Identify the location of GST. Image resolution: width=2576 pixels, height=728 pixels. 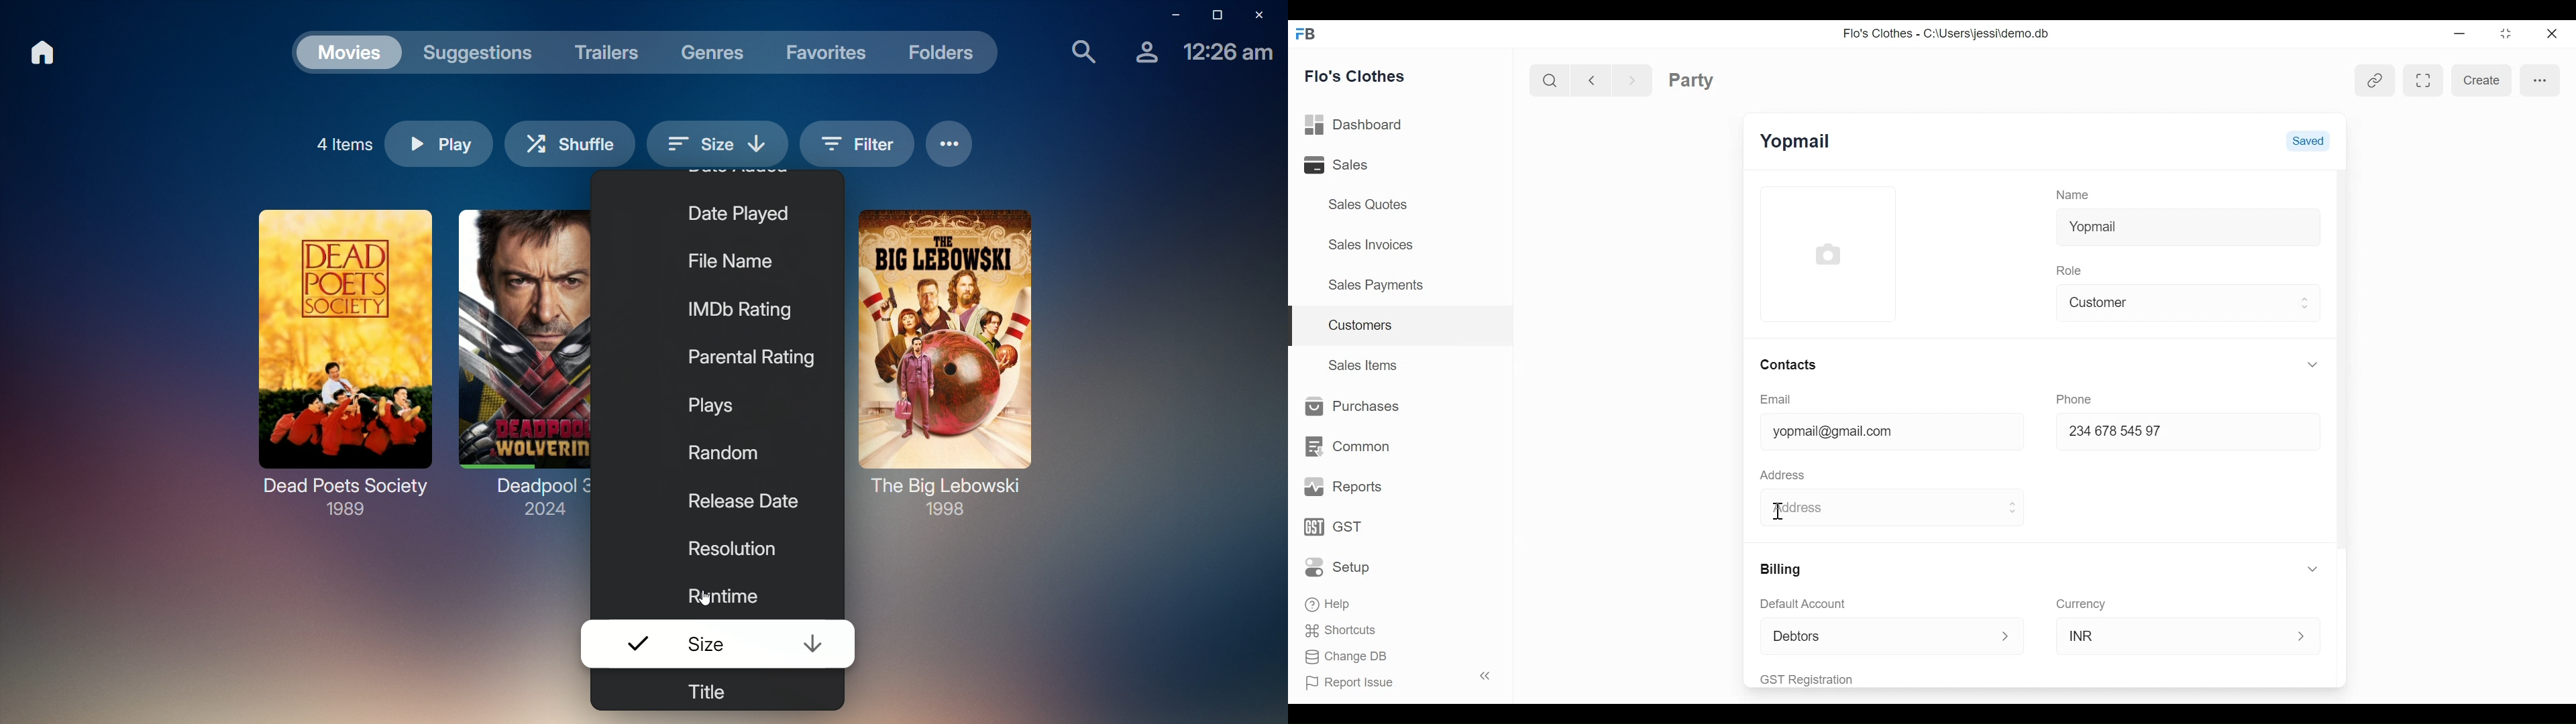
(1335, 528).